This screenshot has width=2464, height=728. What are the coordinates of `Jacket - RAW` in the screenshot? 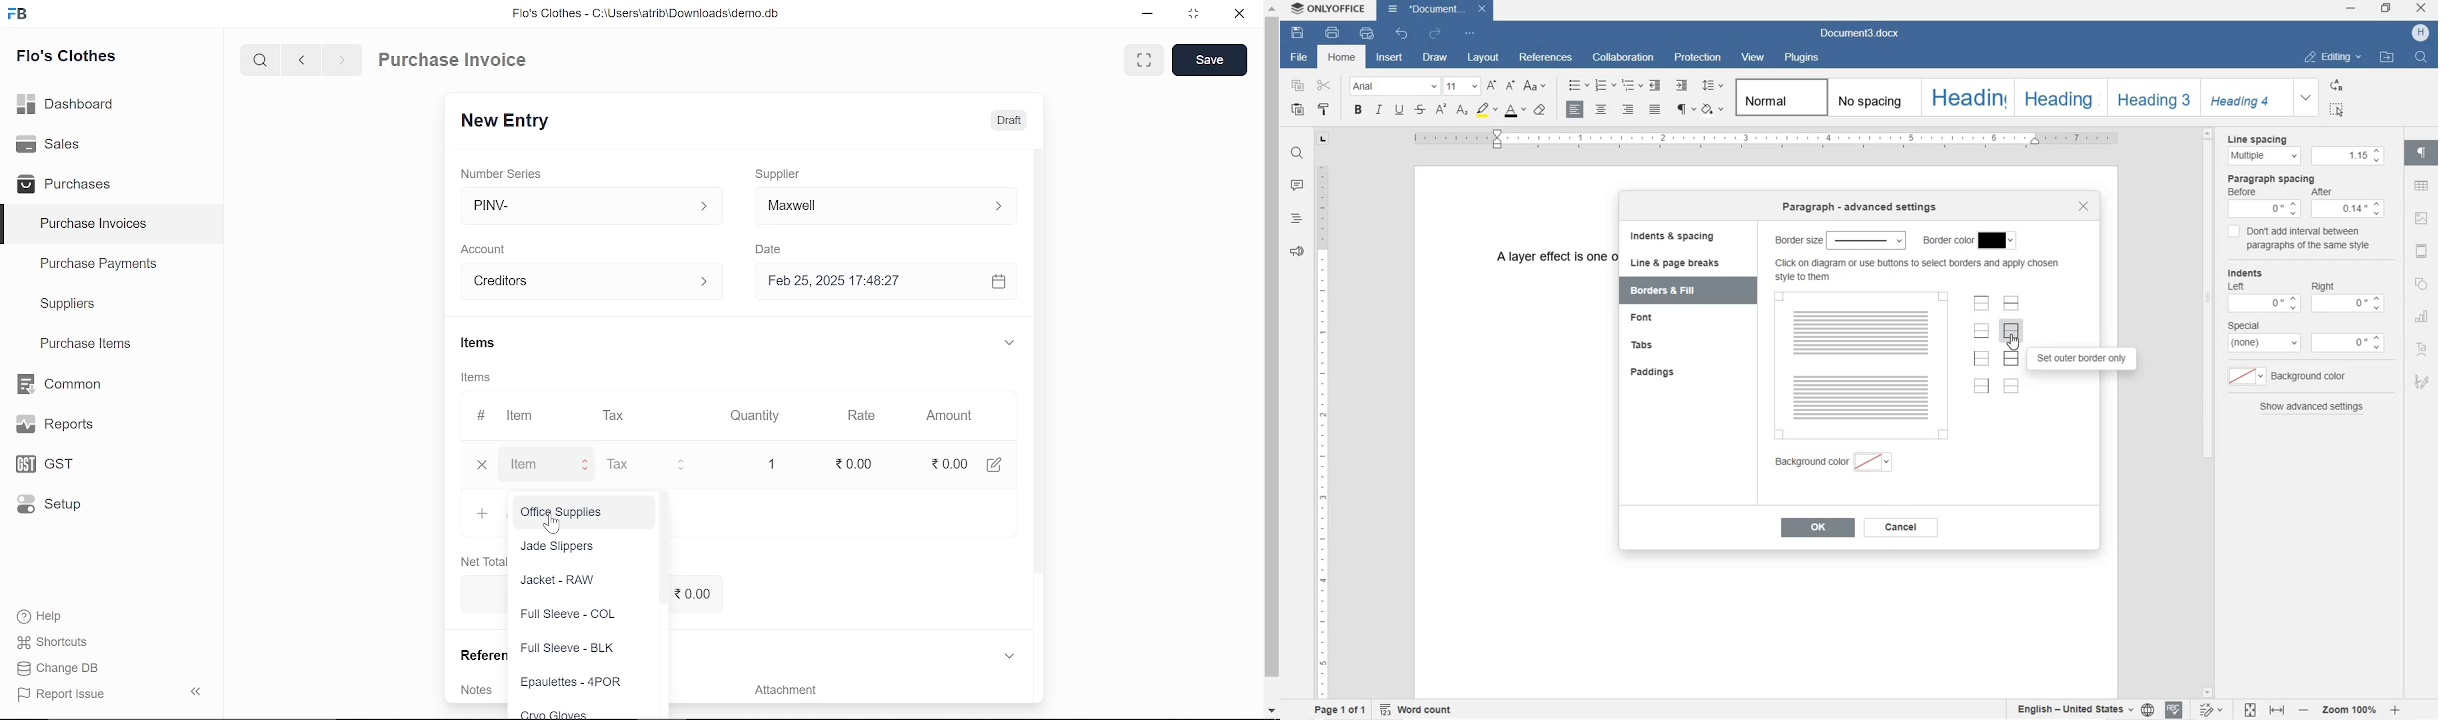 It's located at (578, 580).